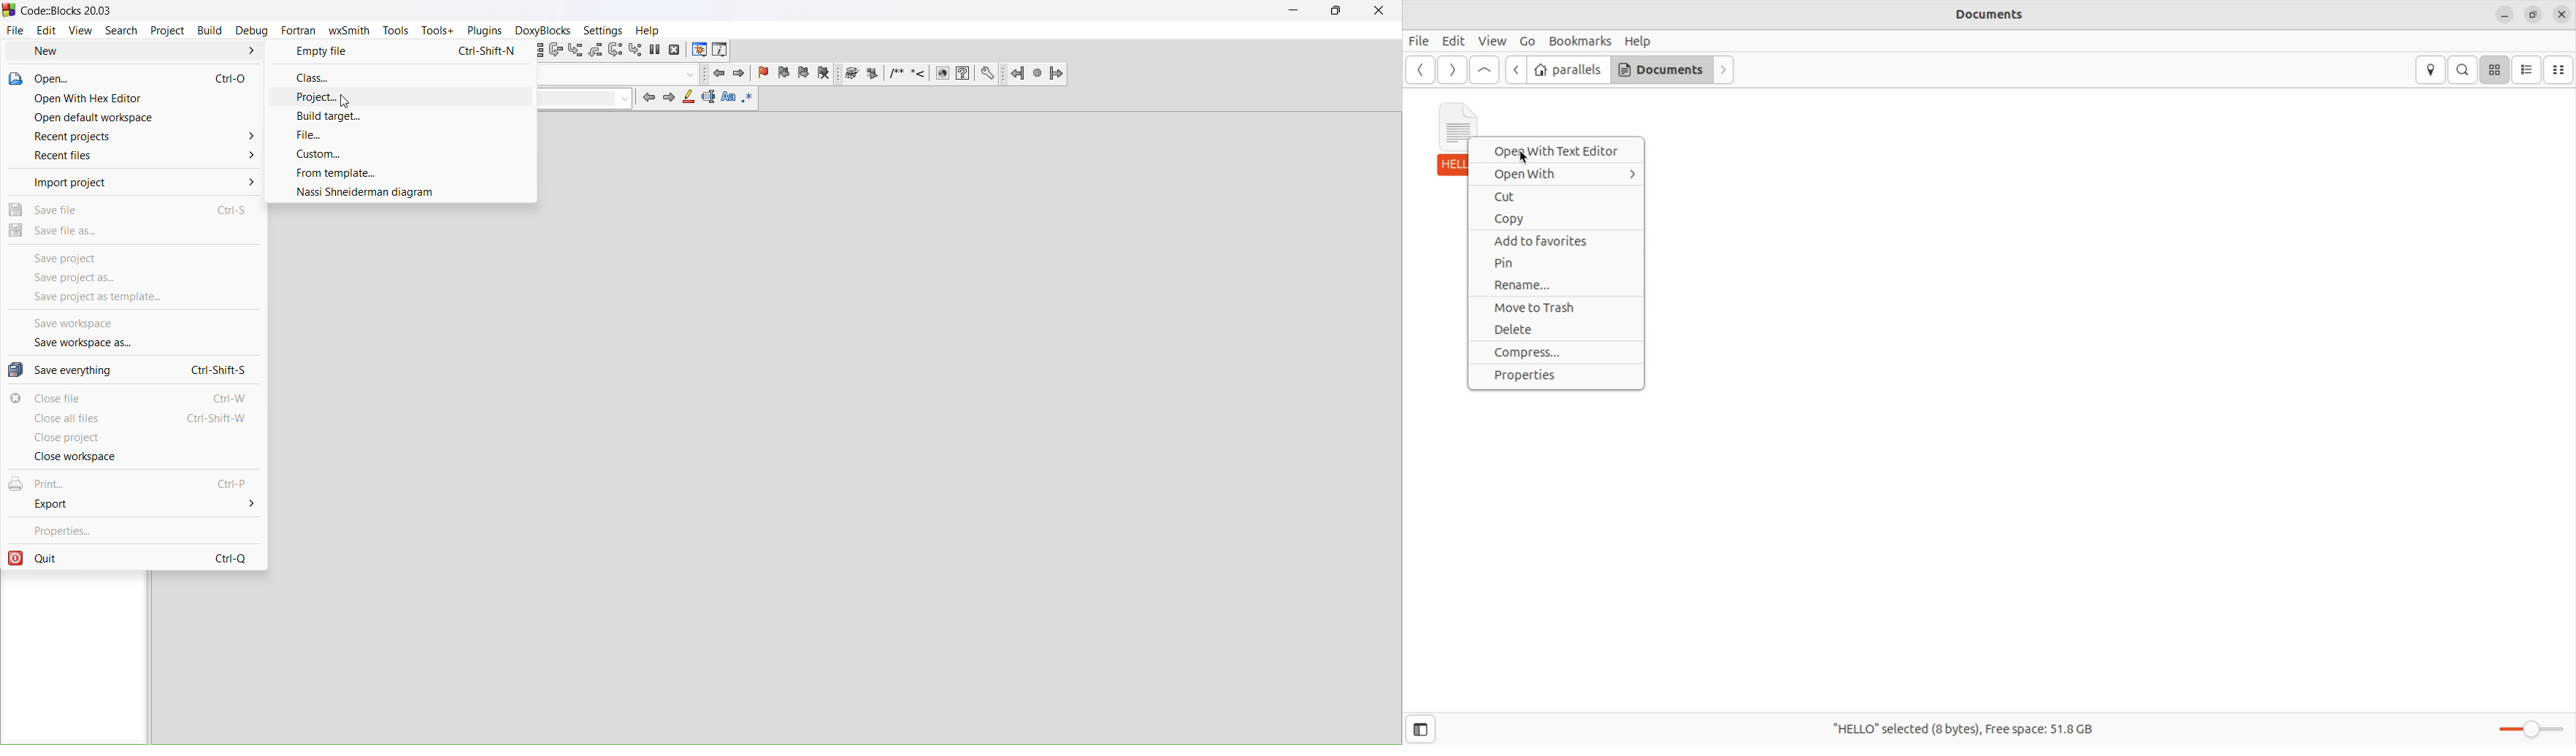  Describe the element at coordinates (132, 180) in the screenshot. I see `import project` at that location.